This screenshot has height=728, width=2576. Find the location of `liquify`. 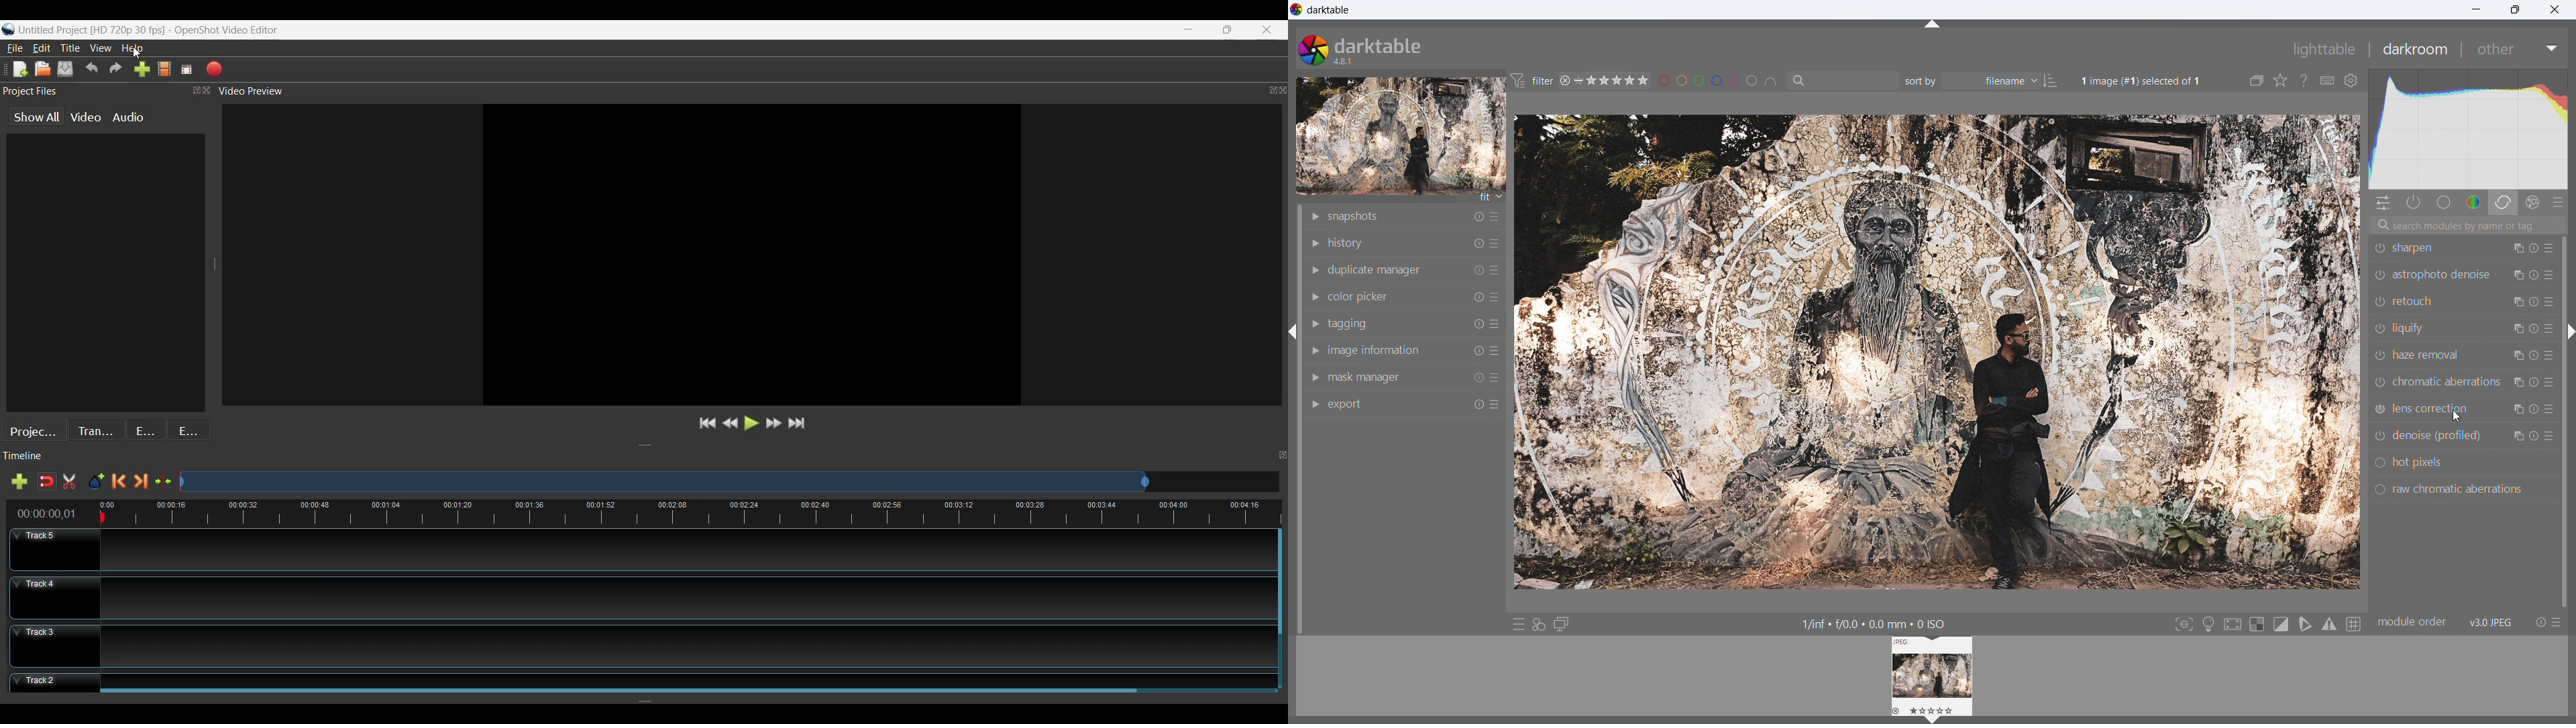

liquify is located at coordinates (2407, 328).